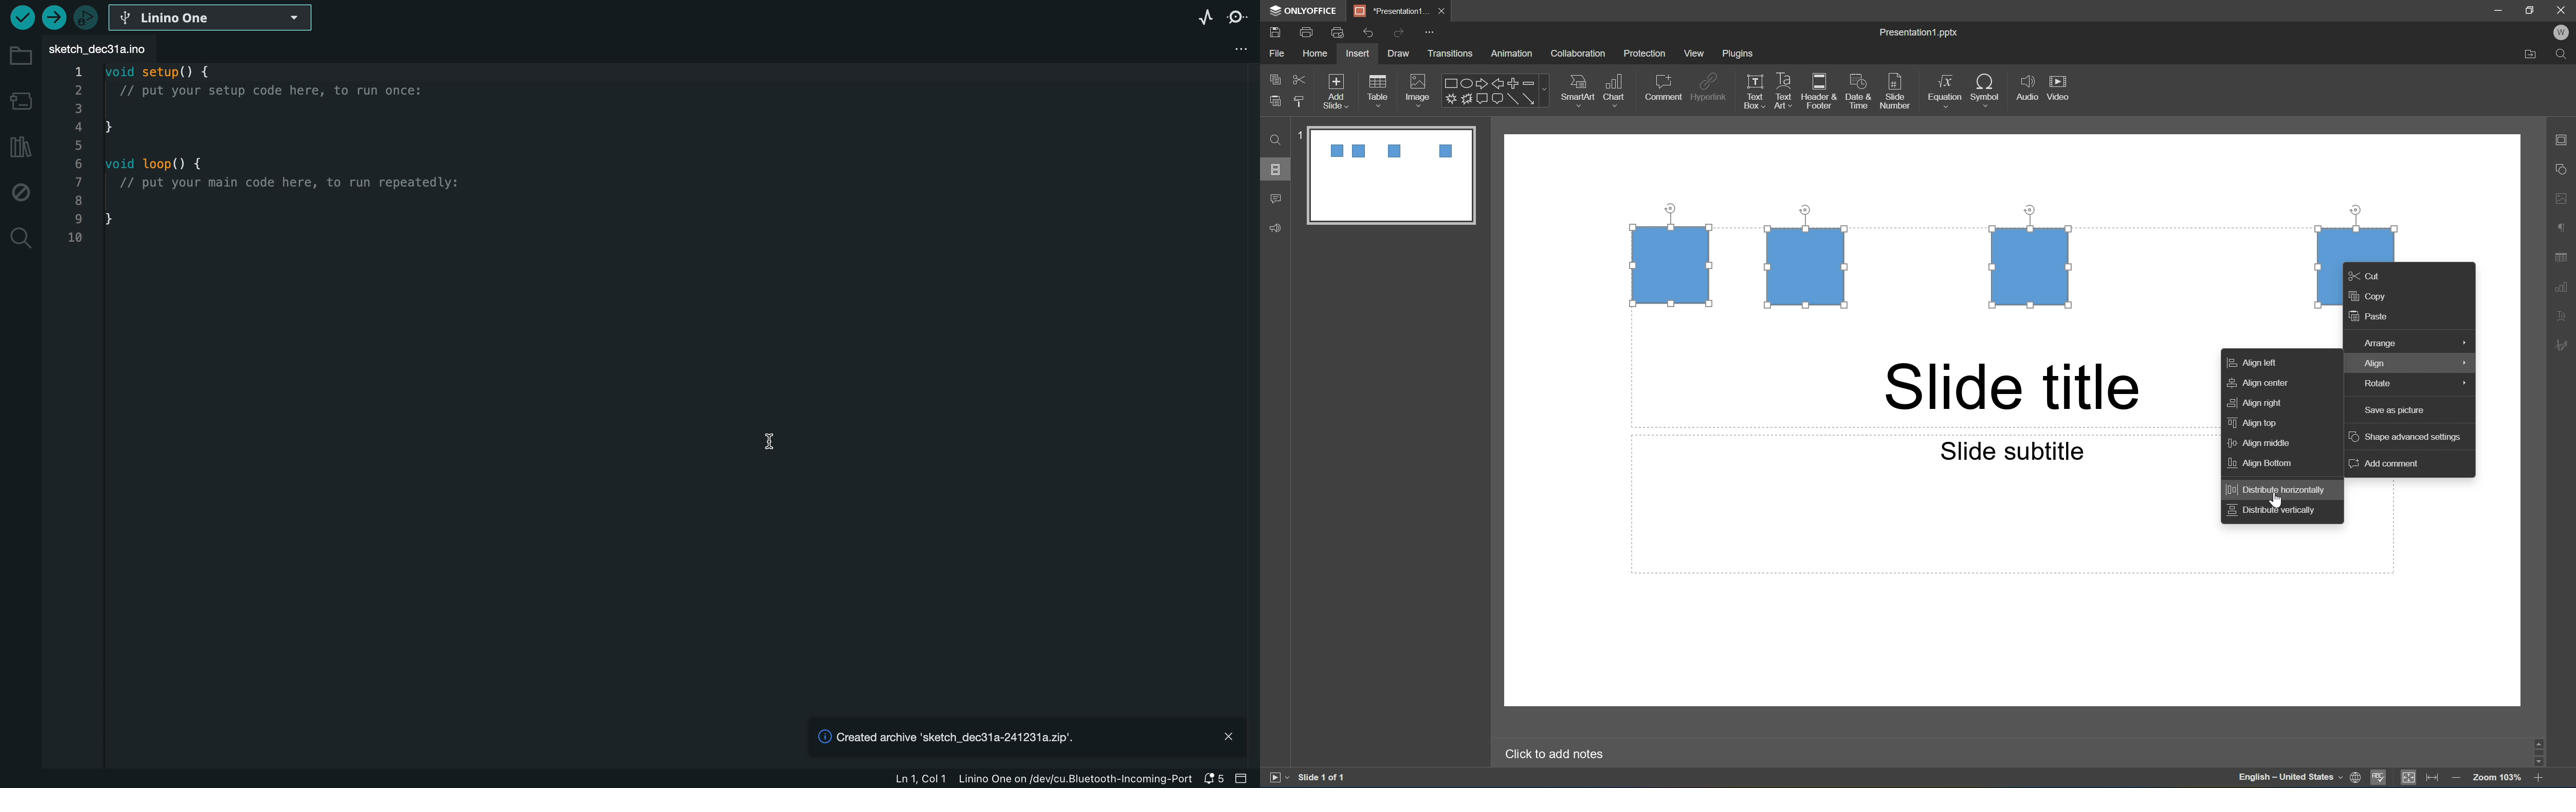 Image resolution: width=2576 pixels, height=812 pixels. What do you see at coordinates (1397, 53) in the screenshot?
I see `draw` at bounding box center [1397, 53].